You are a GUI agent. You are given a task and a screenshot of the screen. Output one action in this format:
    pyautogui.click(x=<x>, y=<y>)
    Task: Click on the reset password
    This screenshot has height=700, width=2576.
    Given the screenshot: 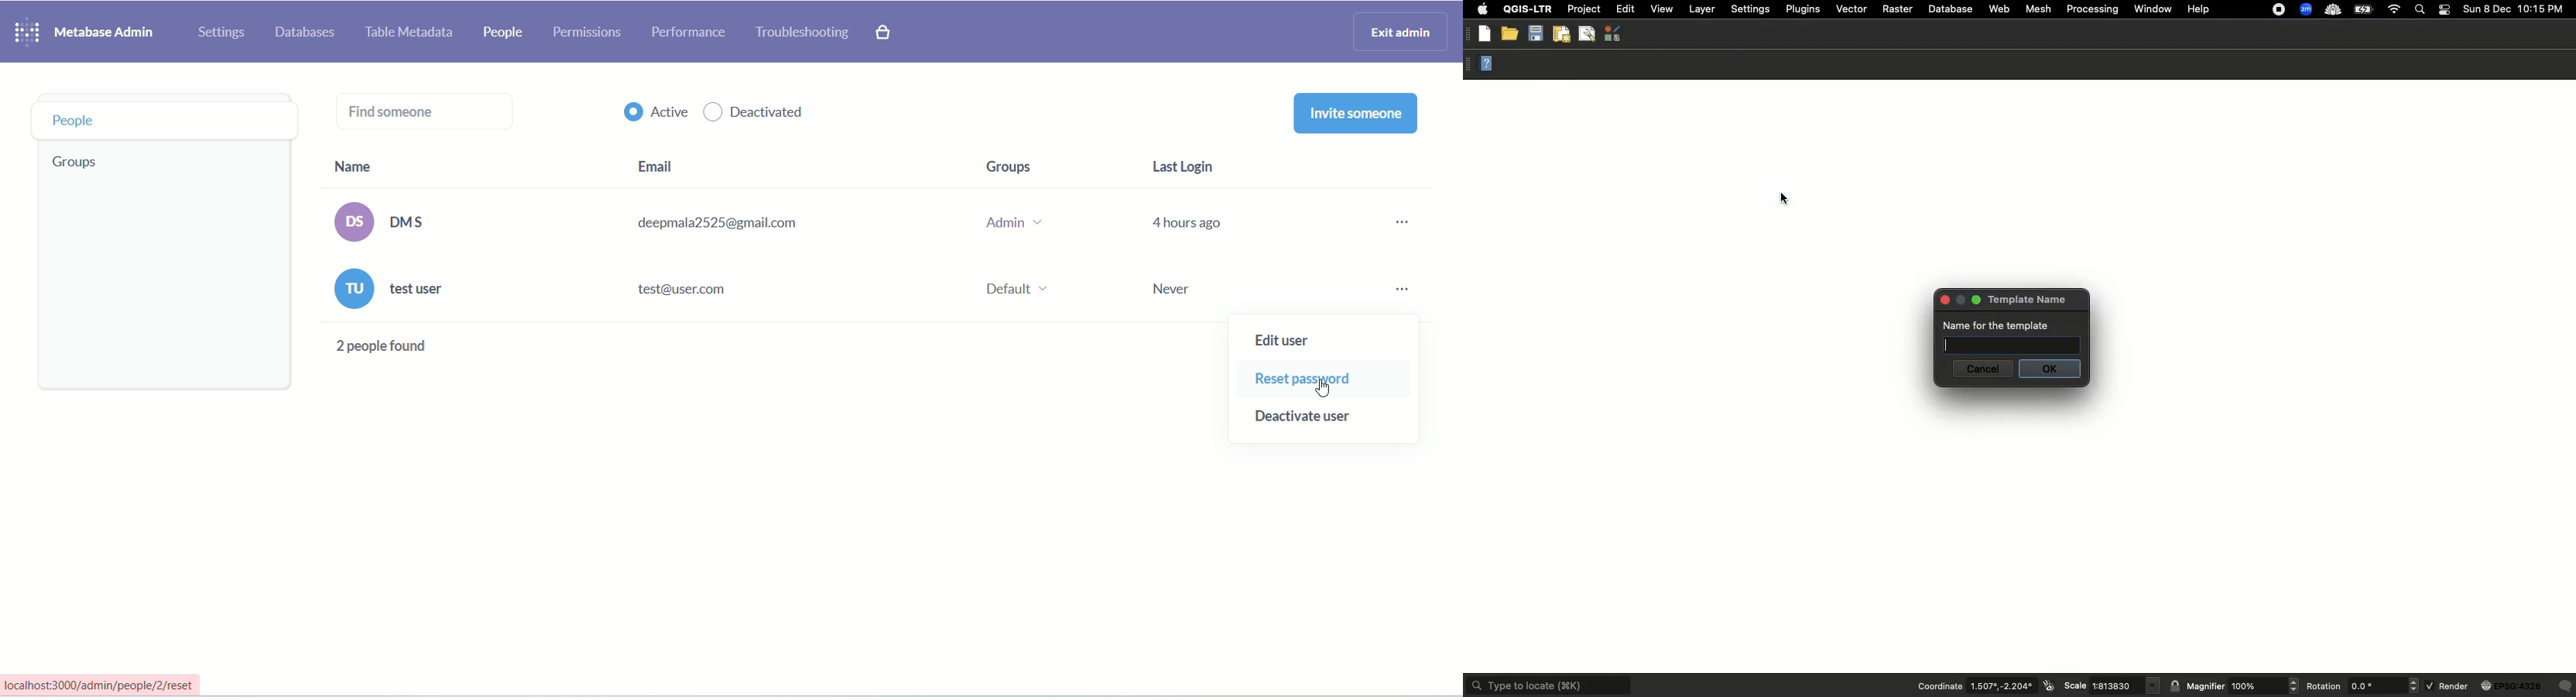 What is the action you would take?
    pyautogui.click(x=1304, y=381)
    